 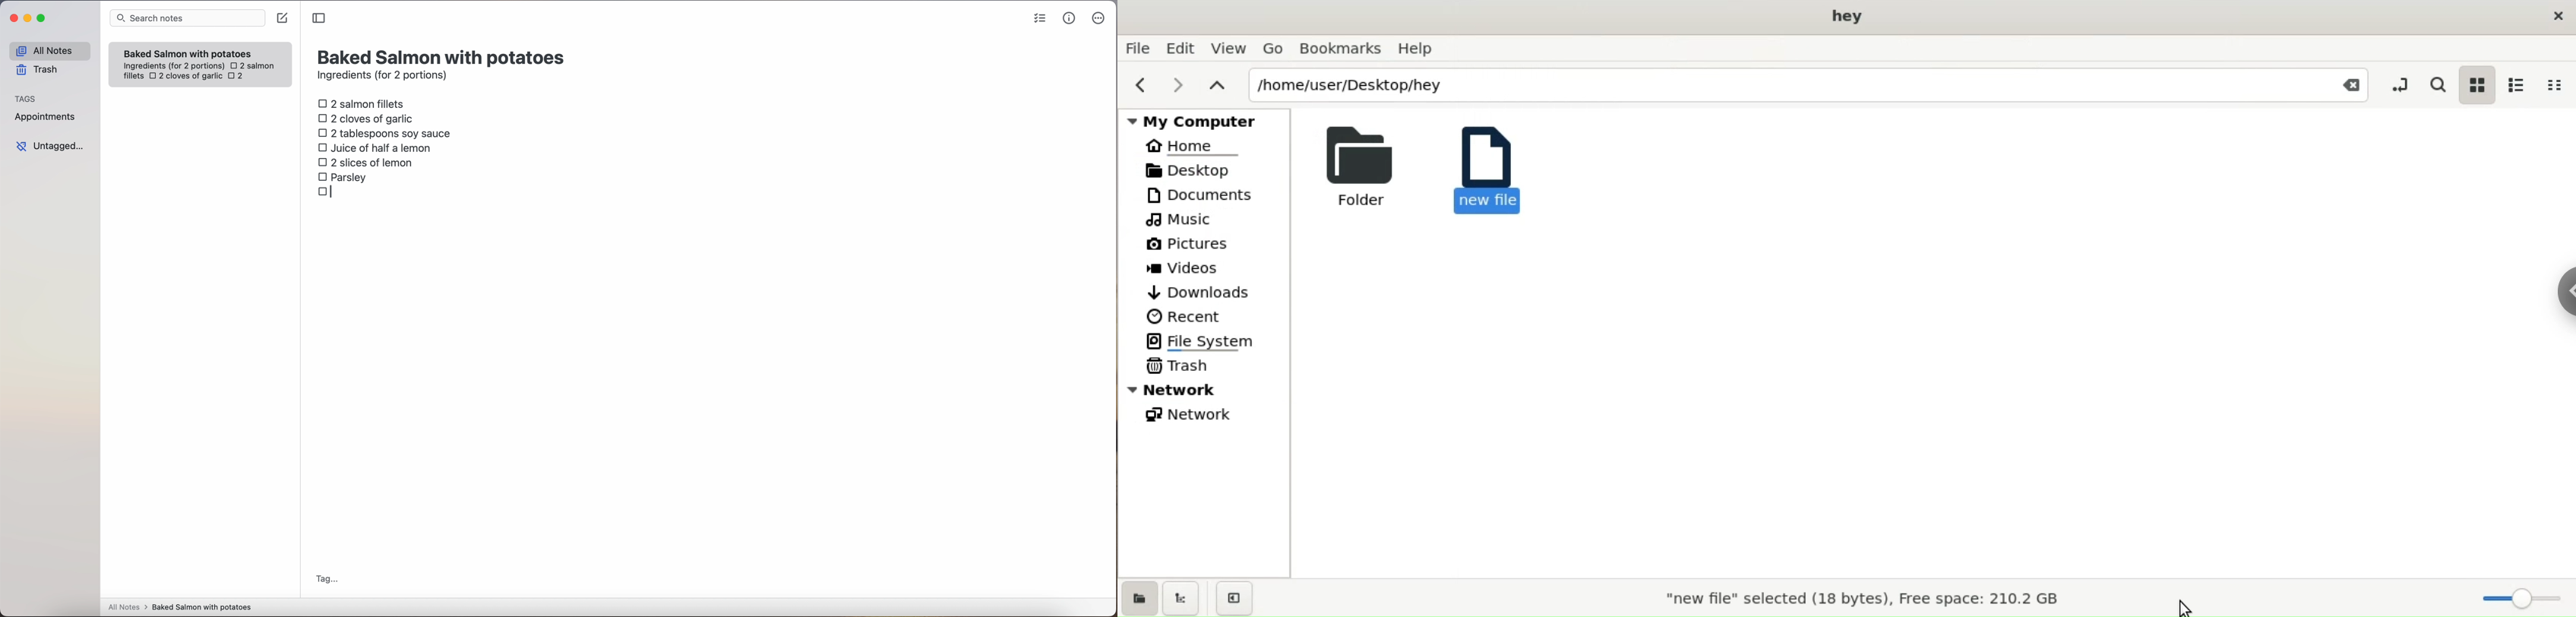 What do you see at coordinates (384, 133) in the screenshot?
I see `2 tablespoons soy sauce` at bounding box center [384, 133].